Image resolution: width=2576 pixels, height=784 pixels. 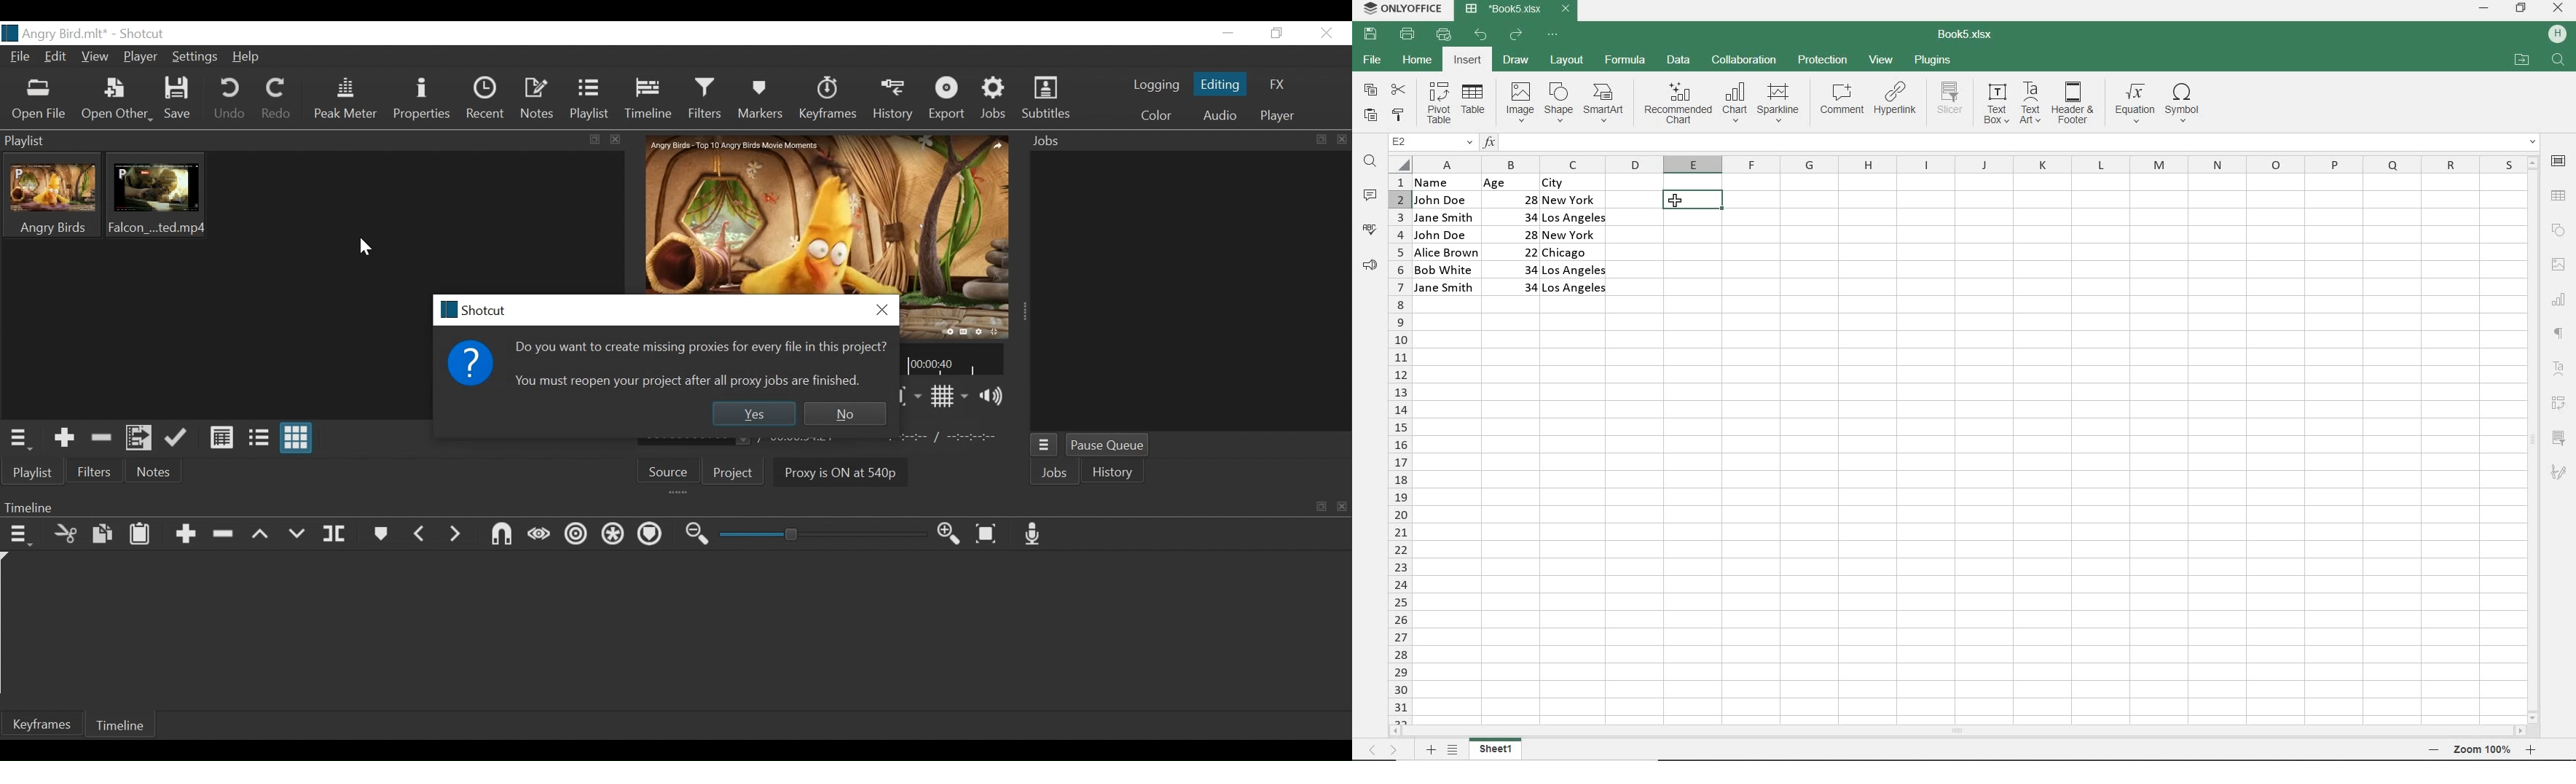 What do you see at coordinates (1190, 292) in the screenshot?
I see `Jobs Panel` at bounding box center [1190, 292].